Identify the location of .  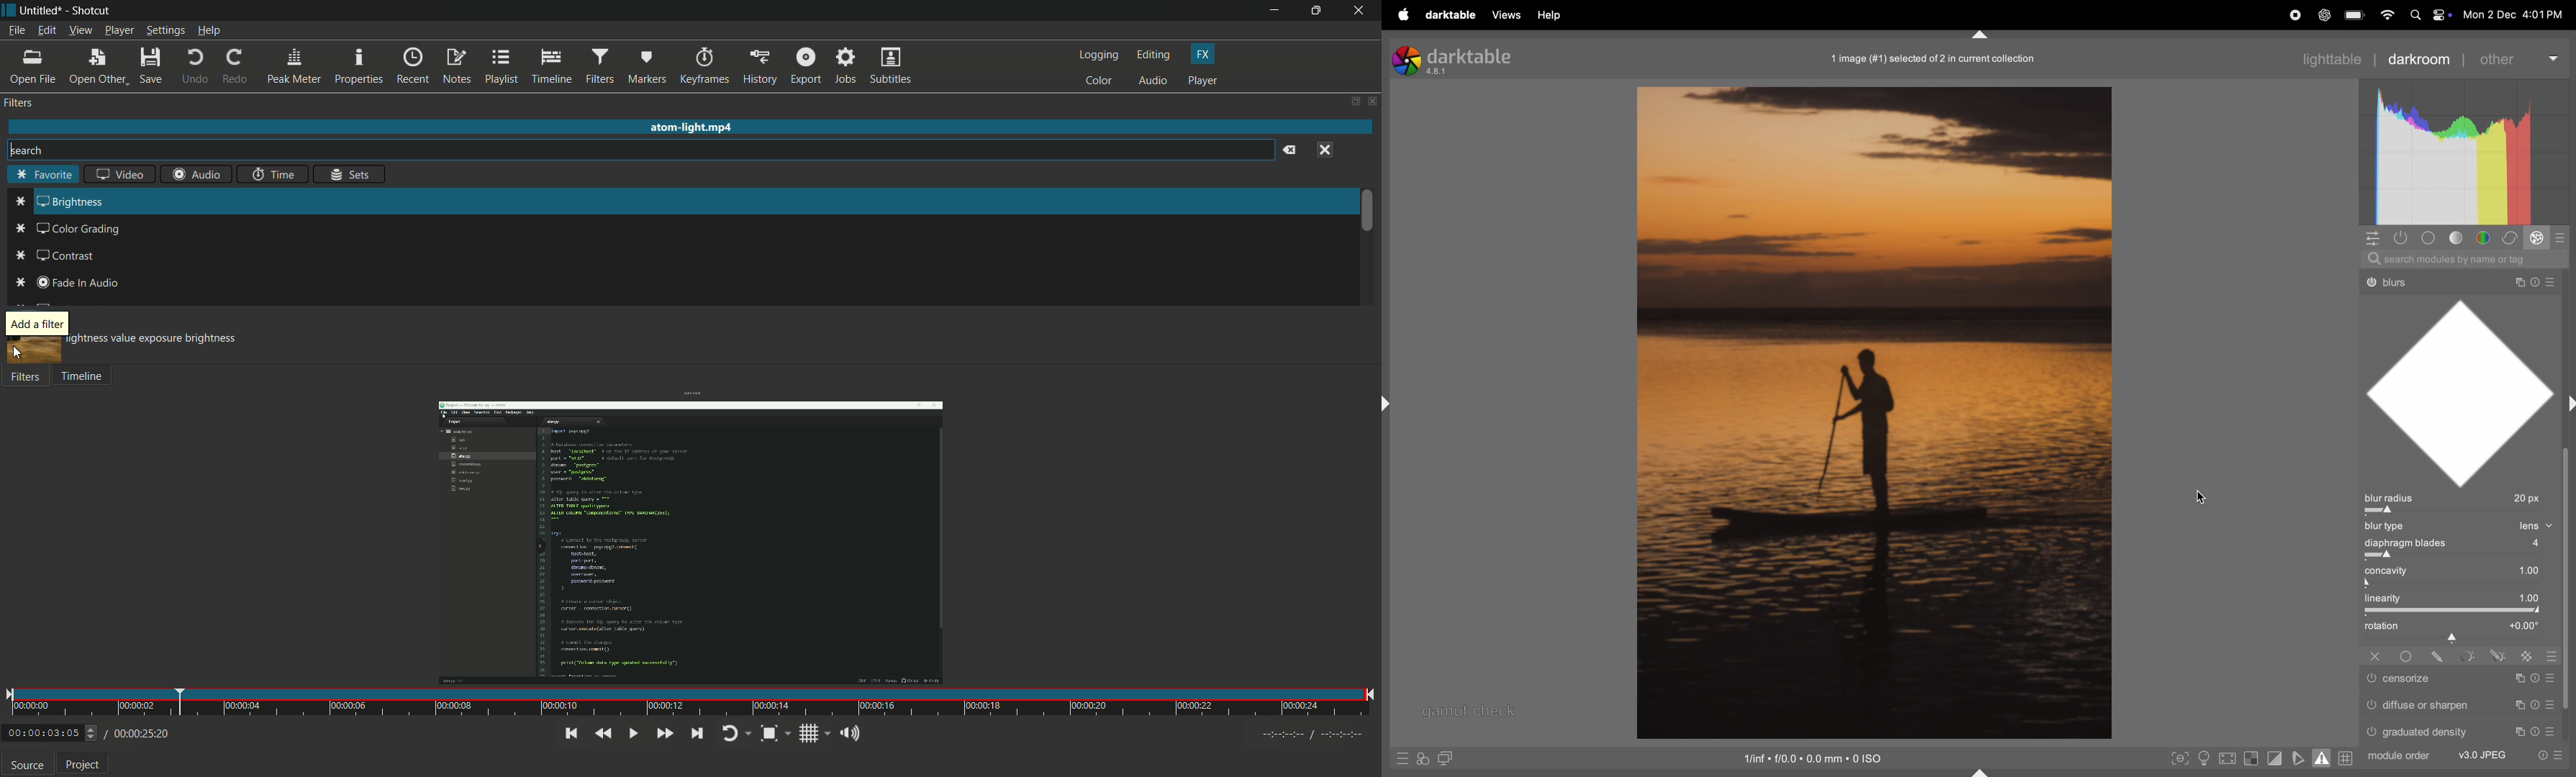
(2461, 680).